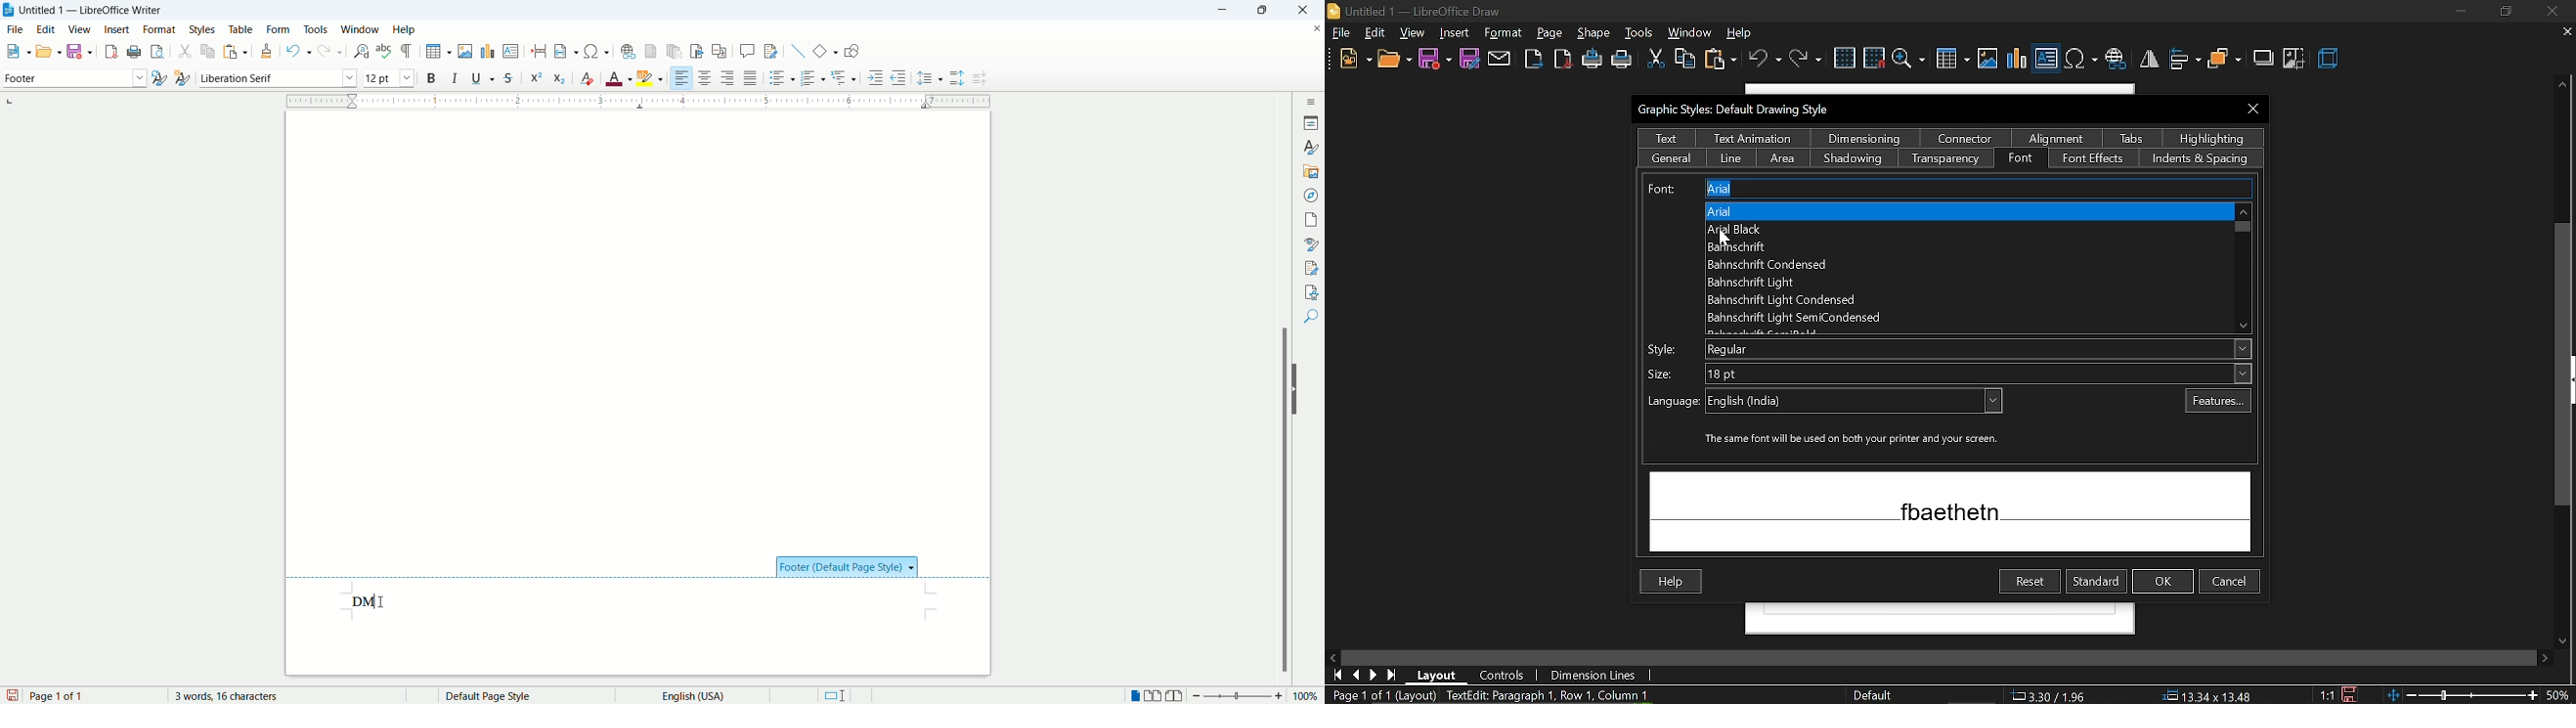  Describe the element at coordinates (1313, 217) in the screenshot. I see `page` at that location.